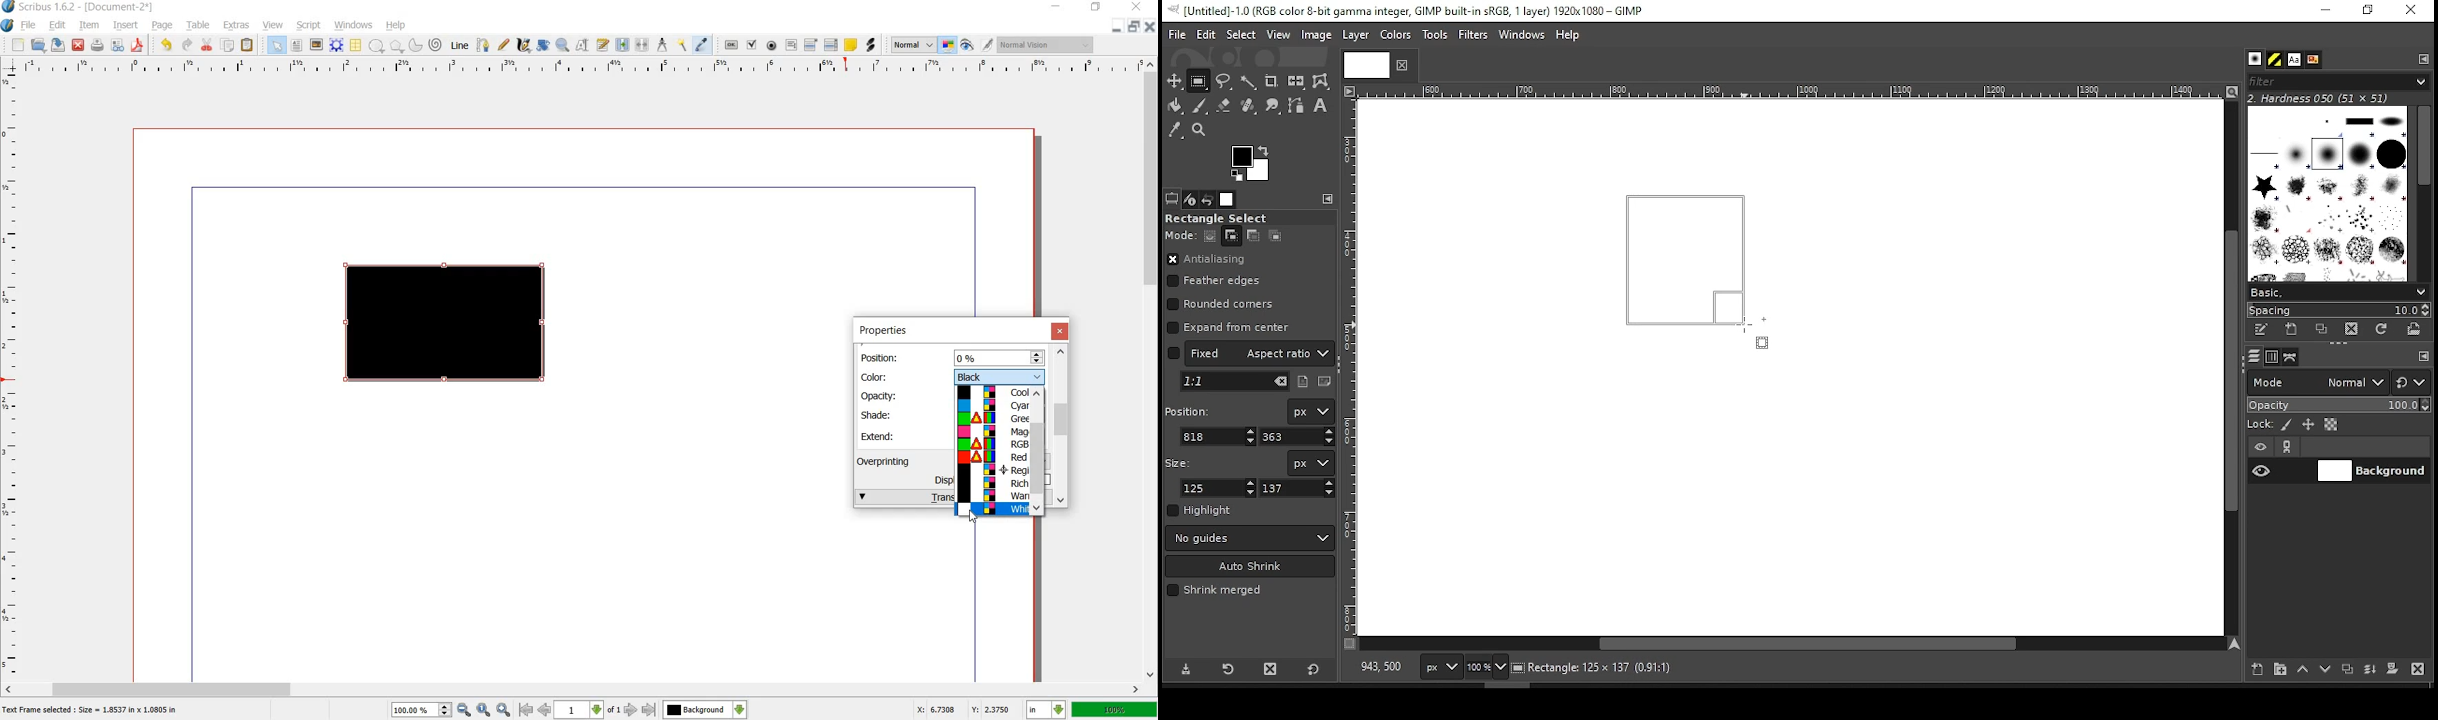  I want to click on in, so click(1048, 710).